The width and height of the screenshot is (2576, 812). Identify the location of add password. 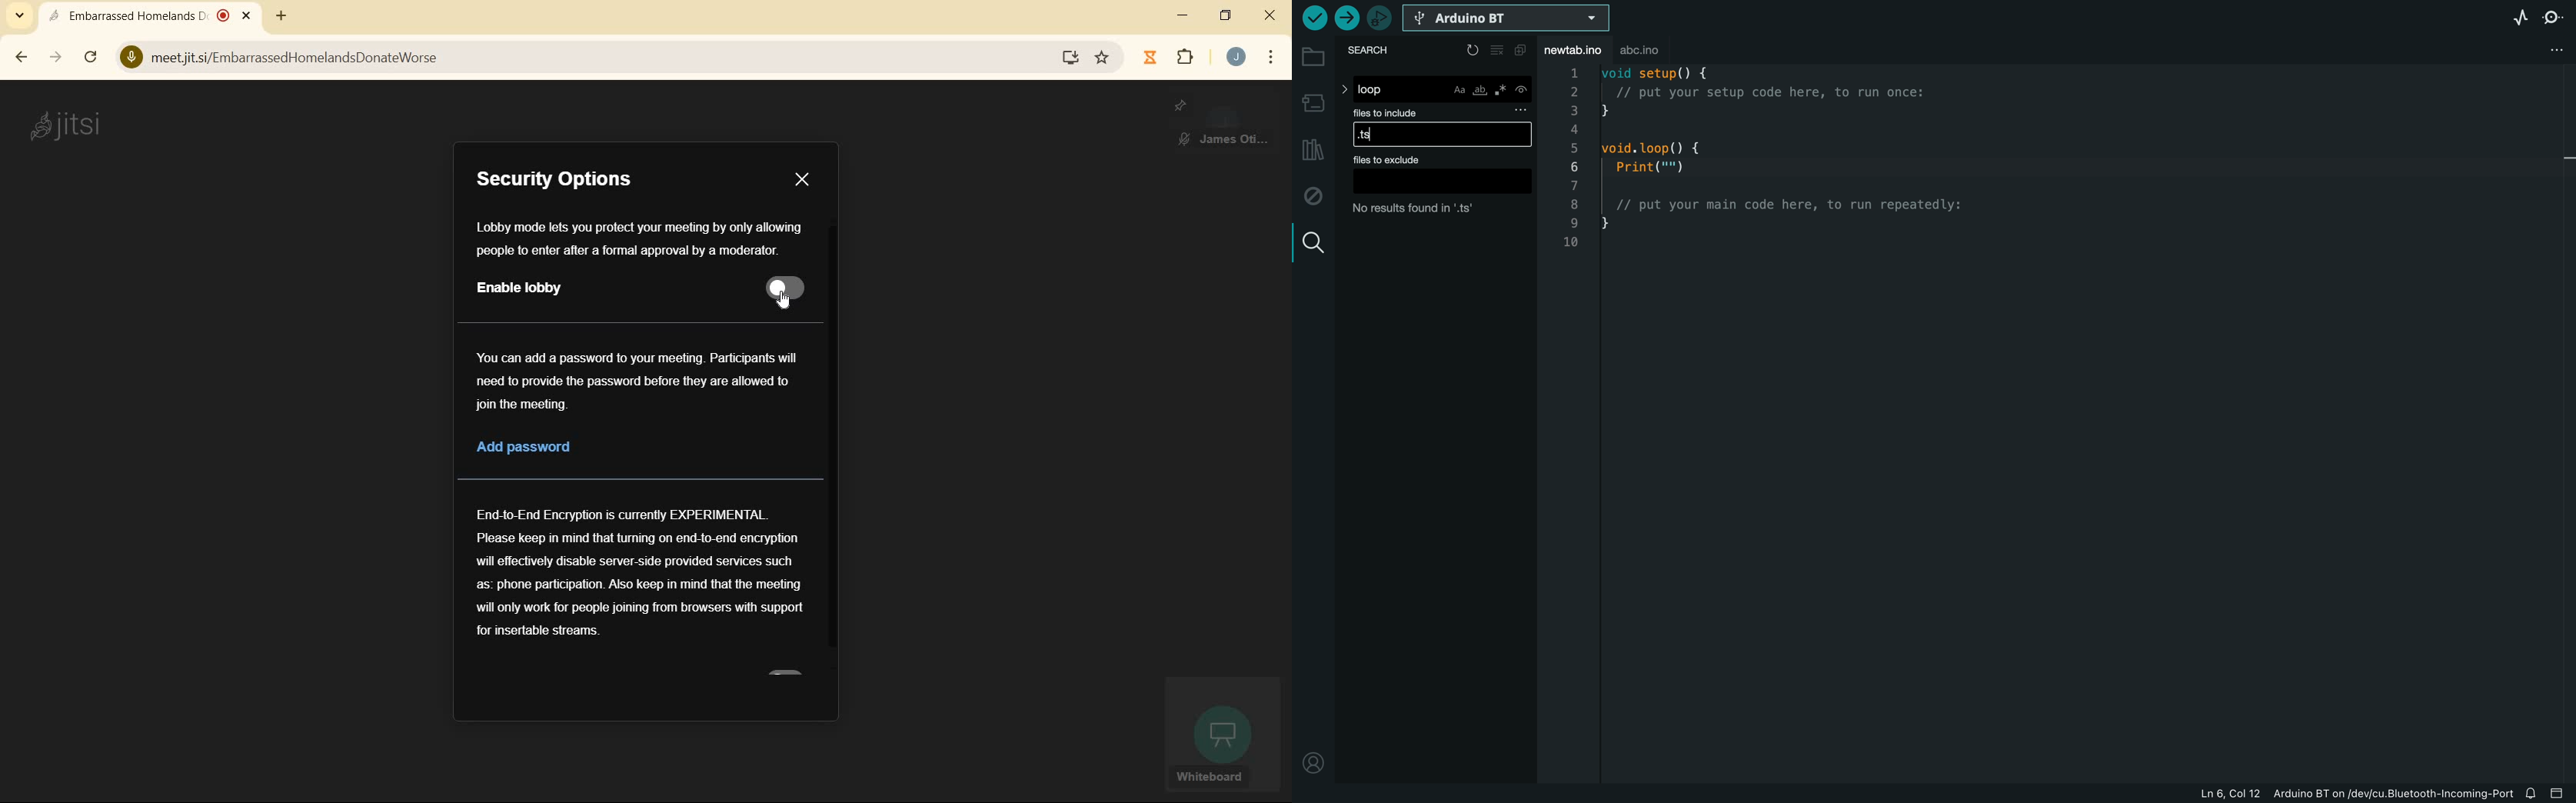
(604, 450).